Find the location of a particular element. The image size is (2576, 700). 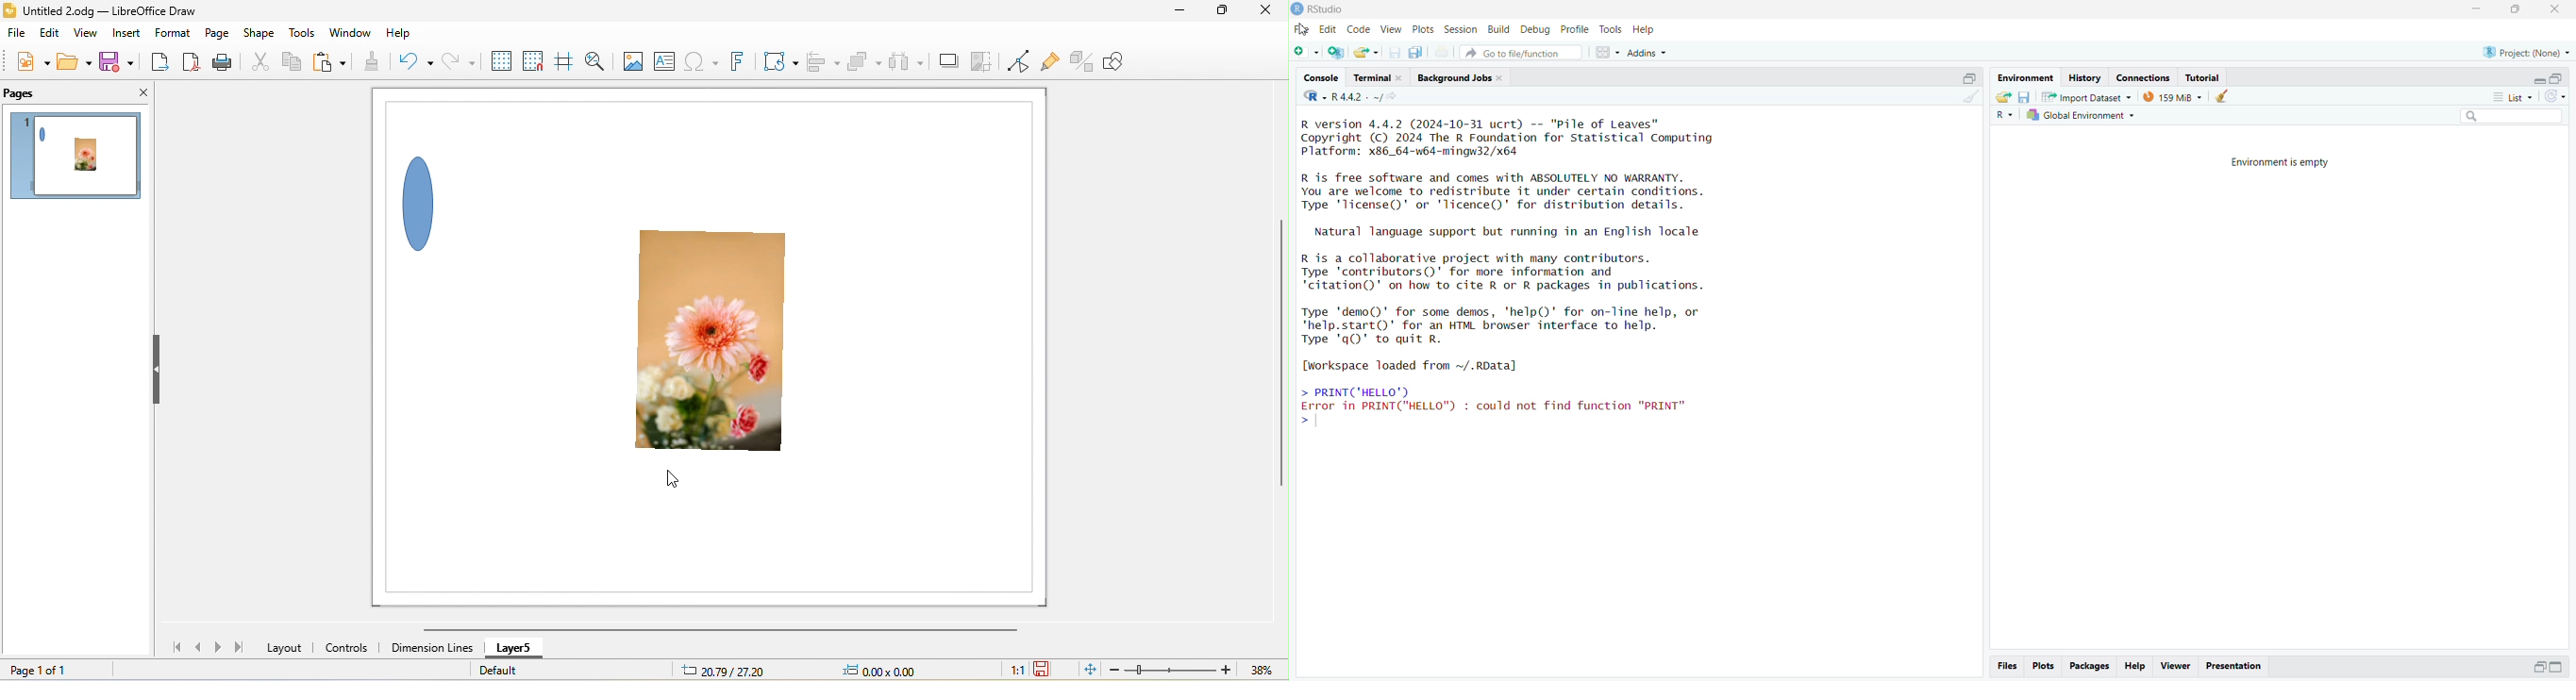

close is located at coordinates (141, 93).